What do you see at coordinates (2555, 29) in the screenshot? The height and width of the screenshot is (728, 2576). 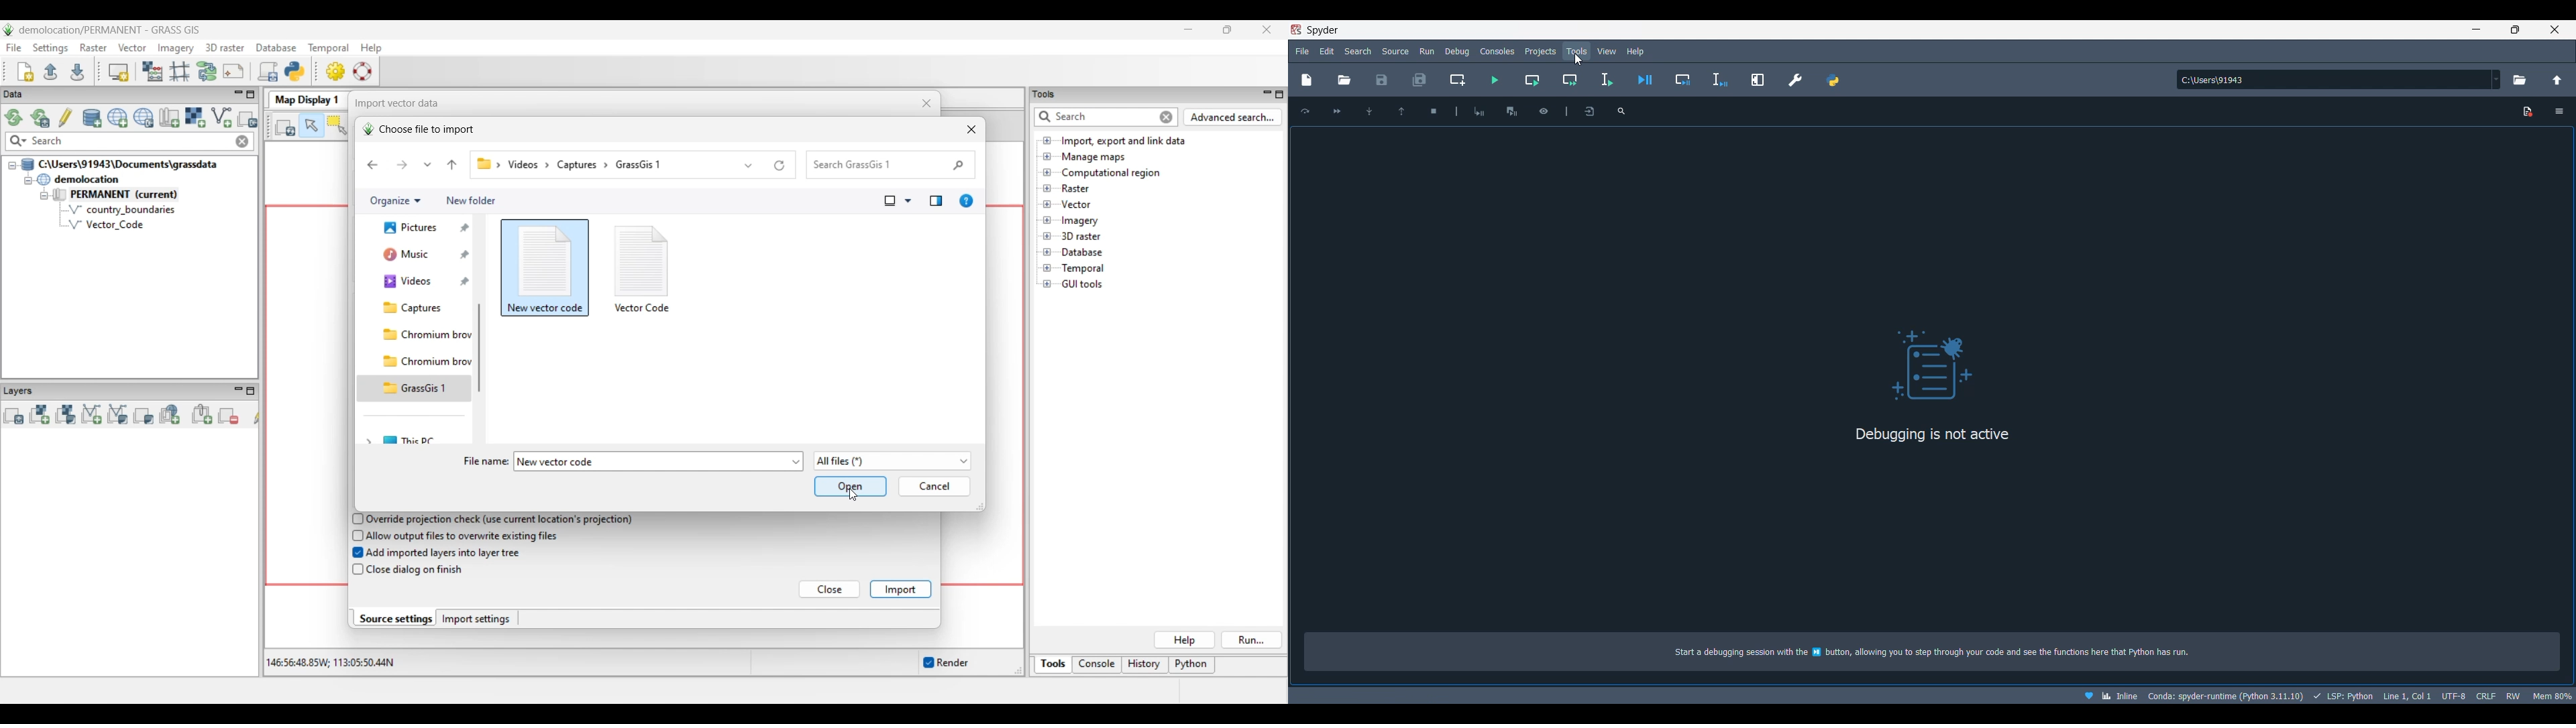 I see `Close interface` at bounding box center [2555, 29].